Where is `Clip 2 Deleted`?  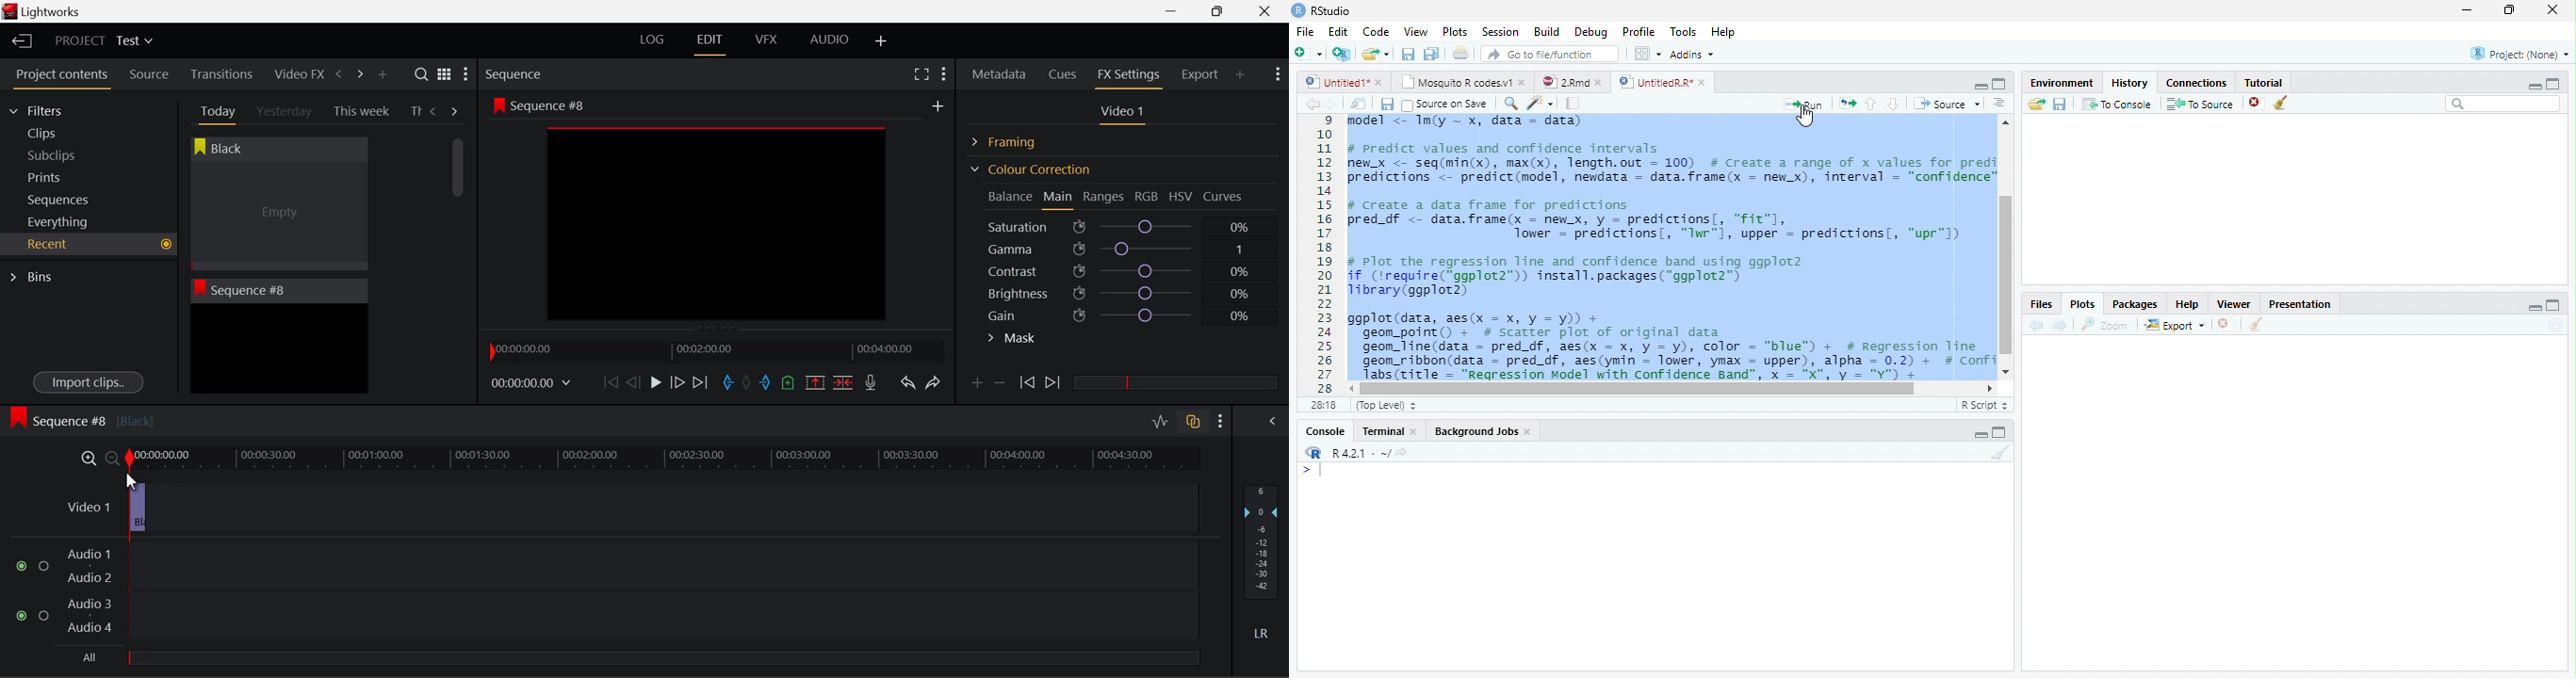 Clip 2 Deleted is located at coordinates (621, 508).